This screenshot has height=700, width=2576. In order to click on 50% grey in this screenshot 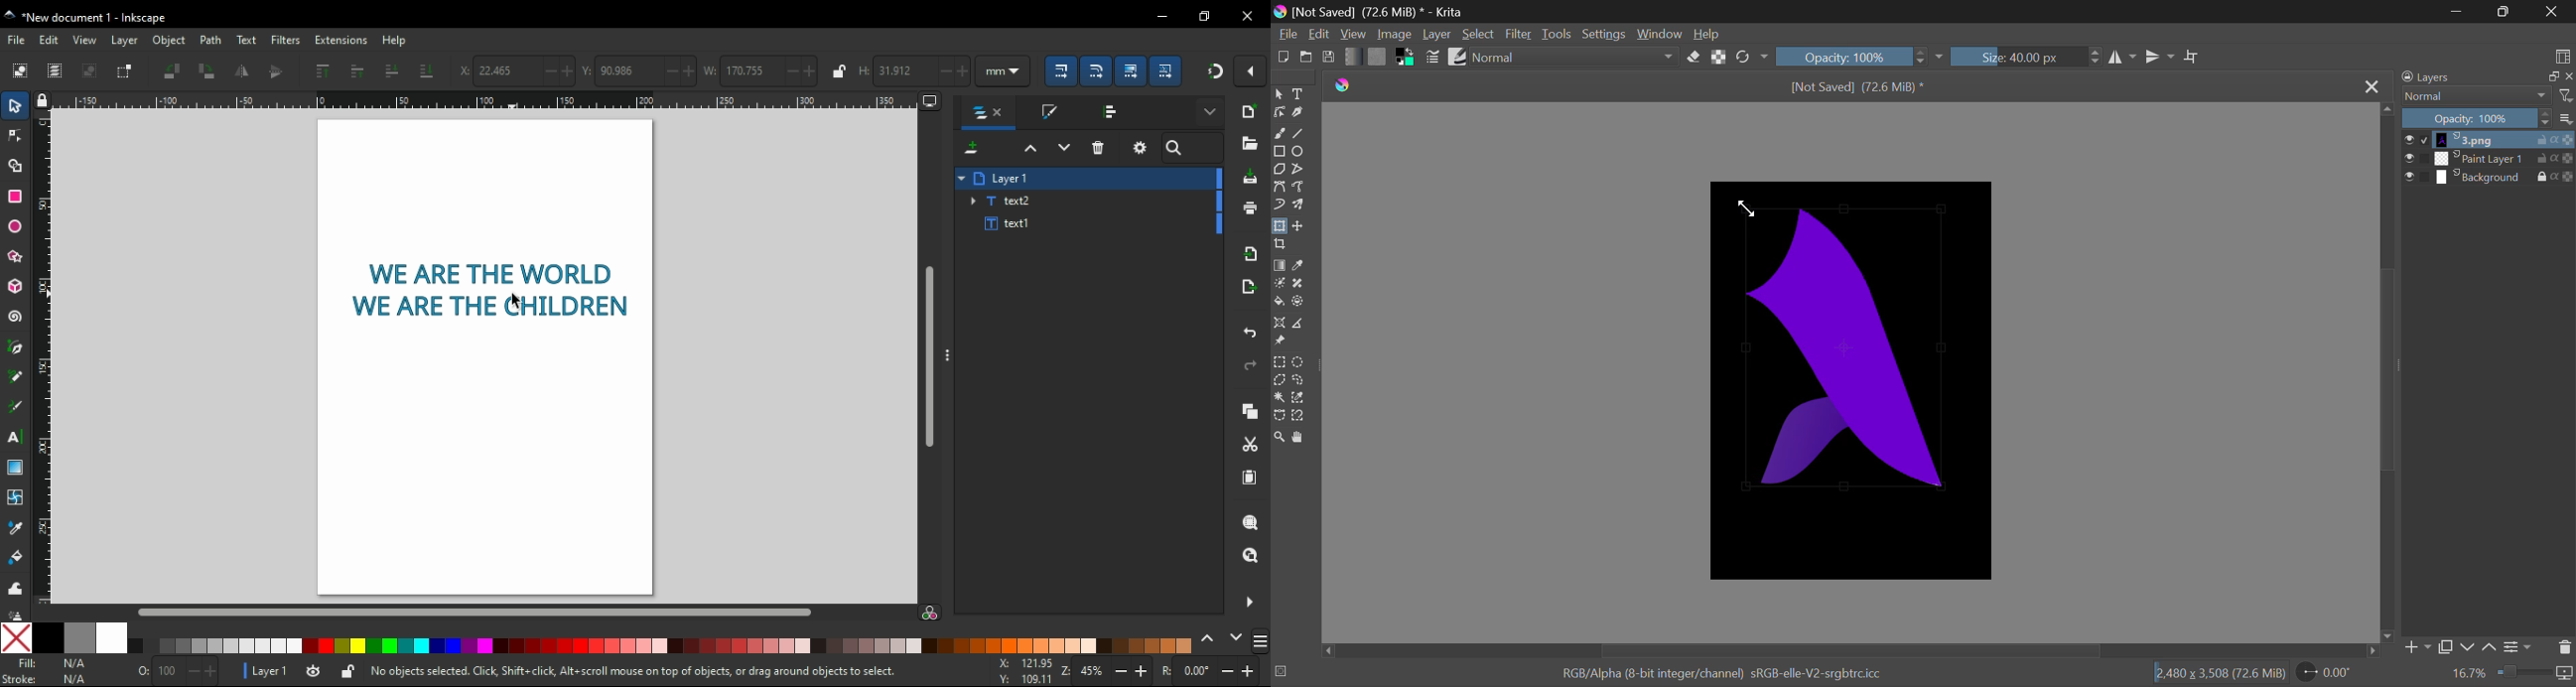, I will do `click(79, 638)`.